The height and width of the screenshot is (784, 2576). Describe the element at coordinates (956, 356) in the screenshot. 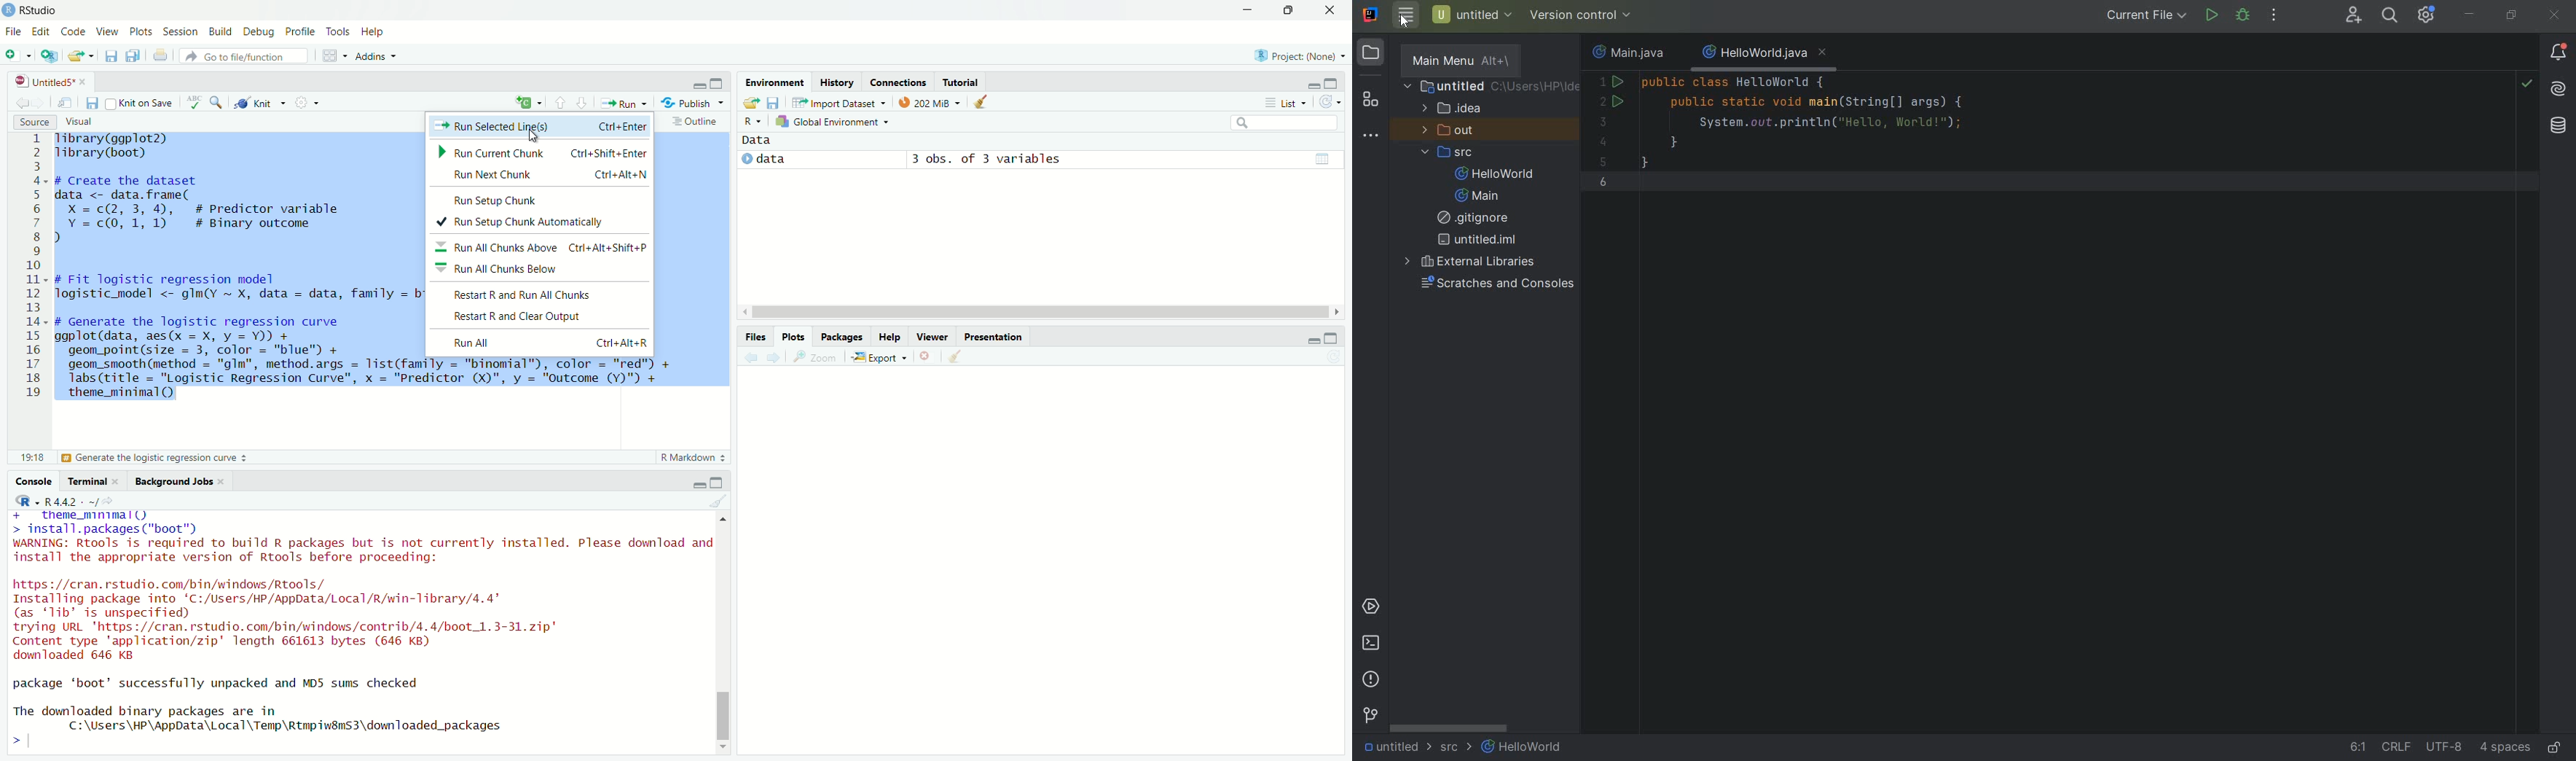

I see `Clear all plots` at that location.